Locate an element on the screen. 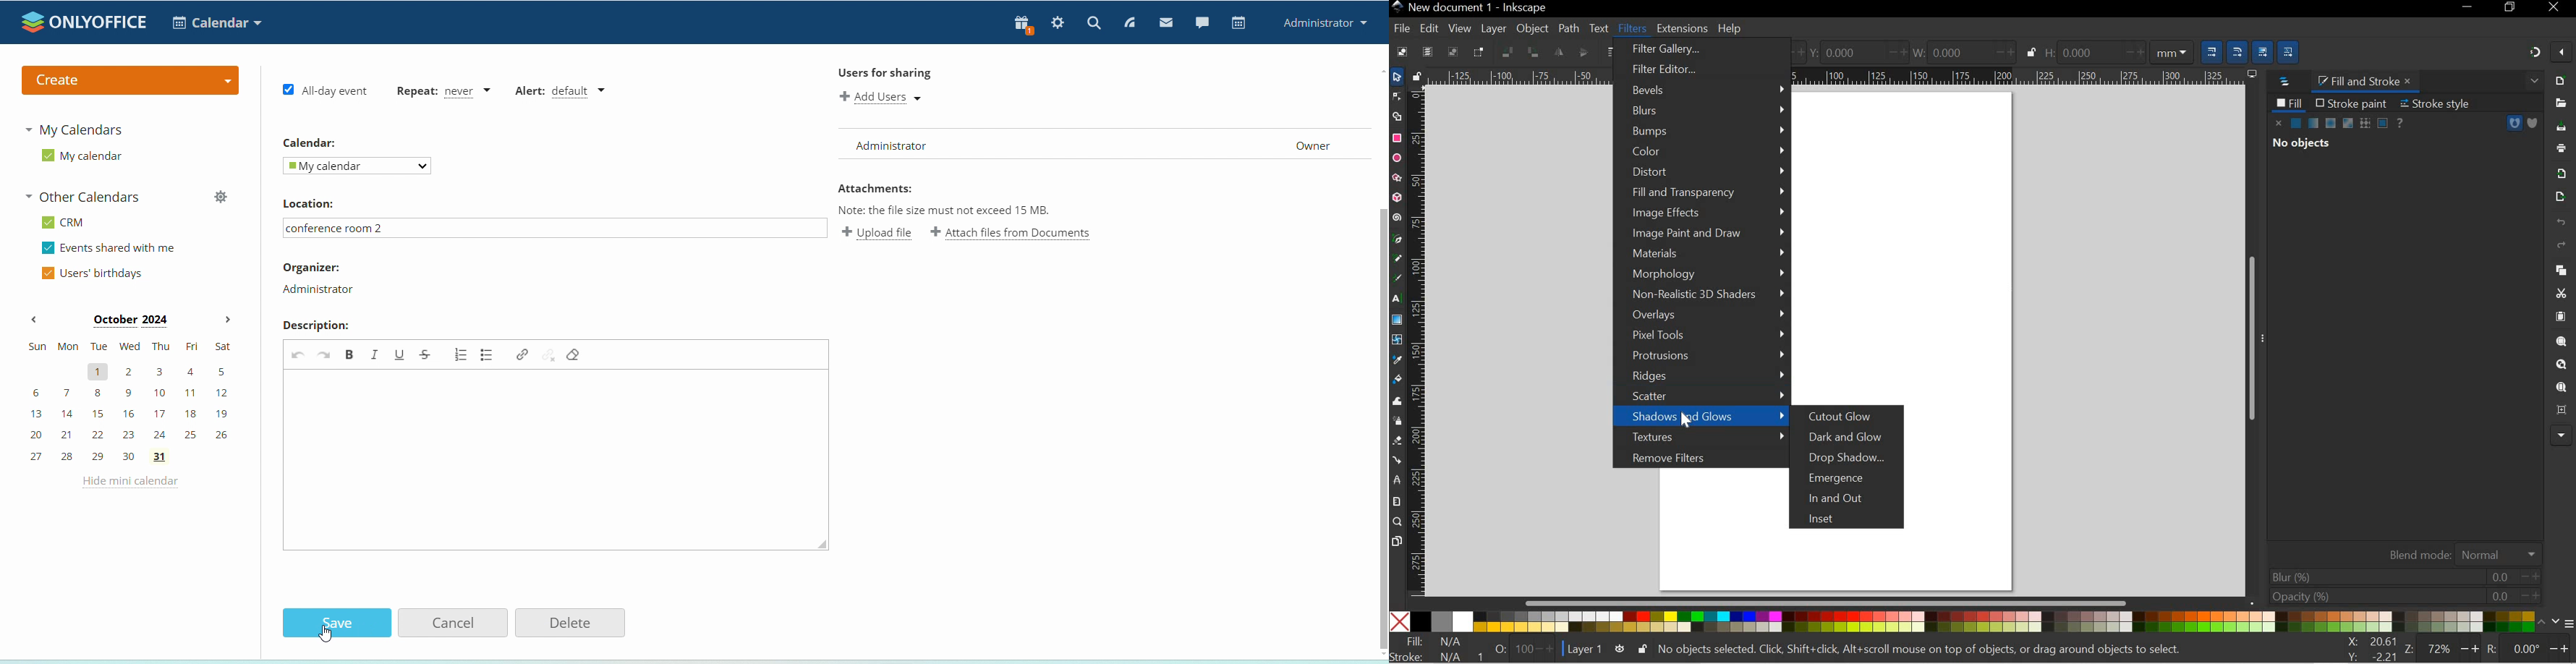 The image size is (2576, 672). select application is located at coordinates (217, 22).